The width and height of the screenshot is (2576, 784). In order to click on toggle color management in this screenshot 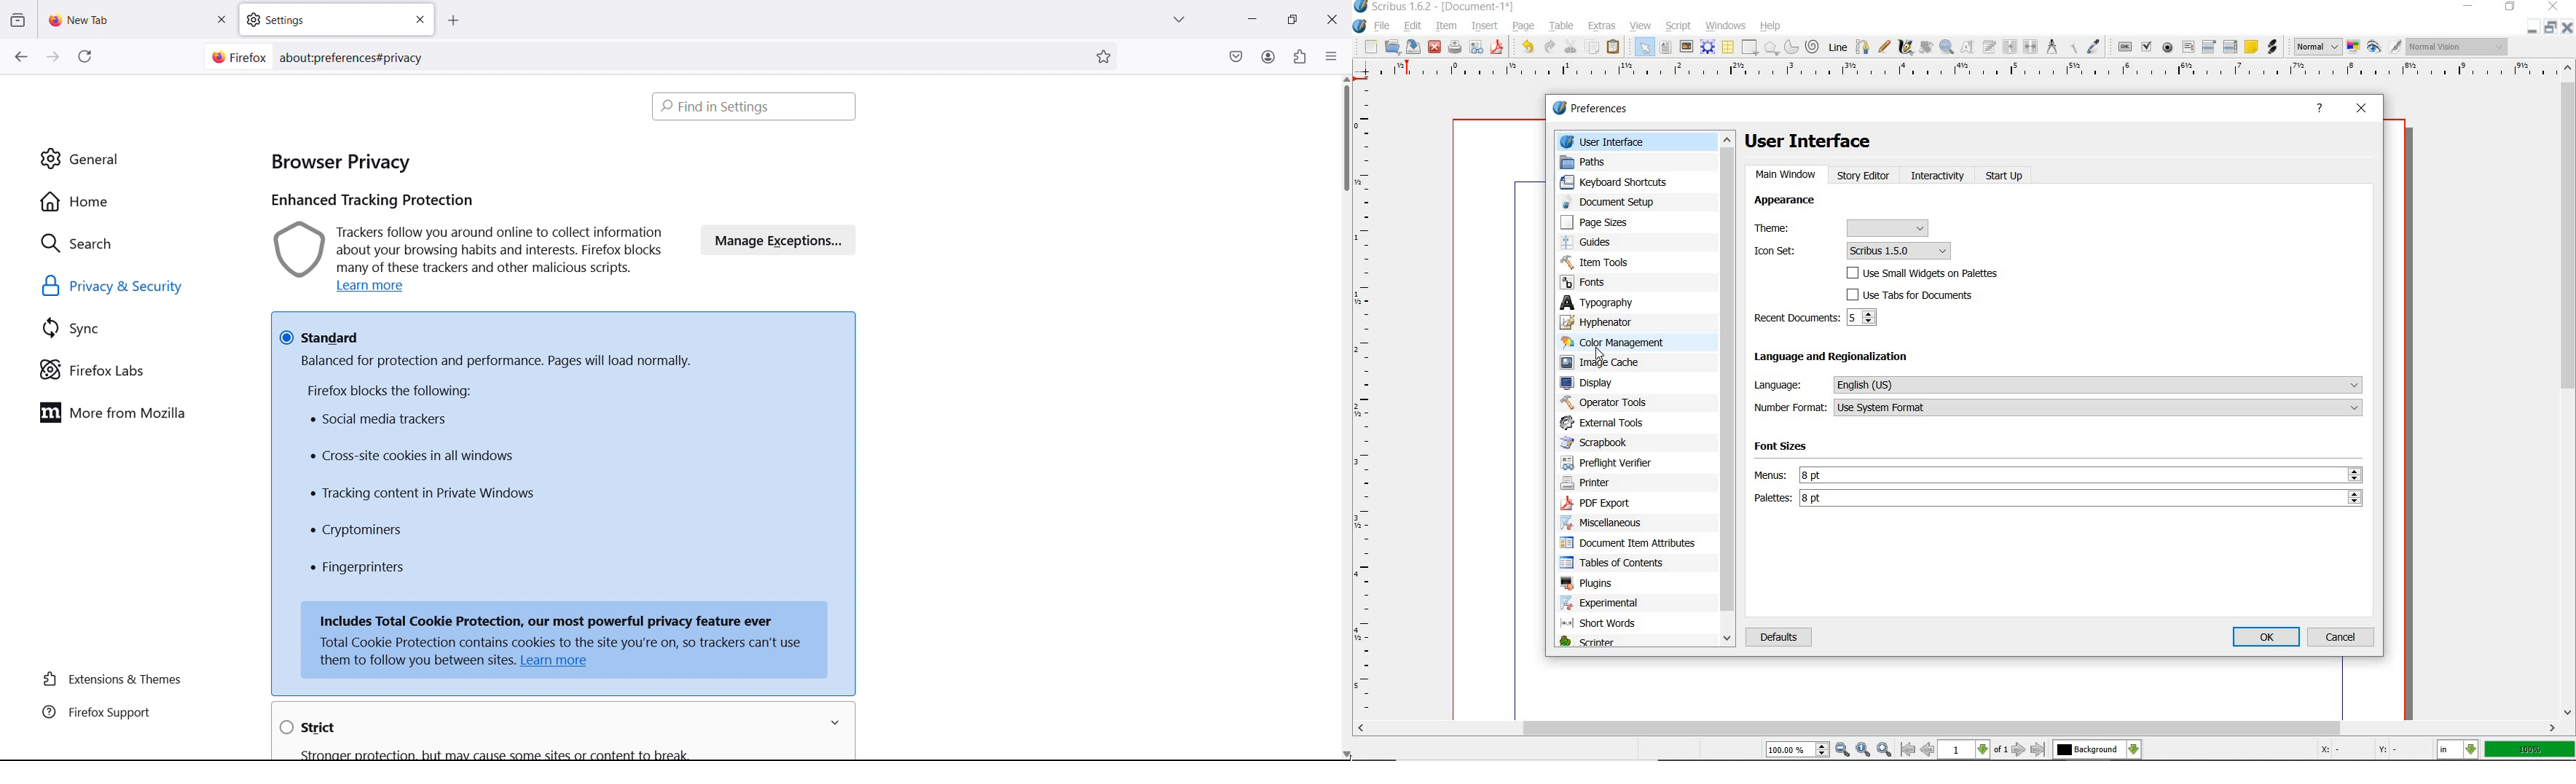, I will do `click(2353, 46)`.